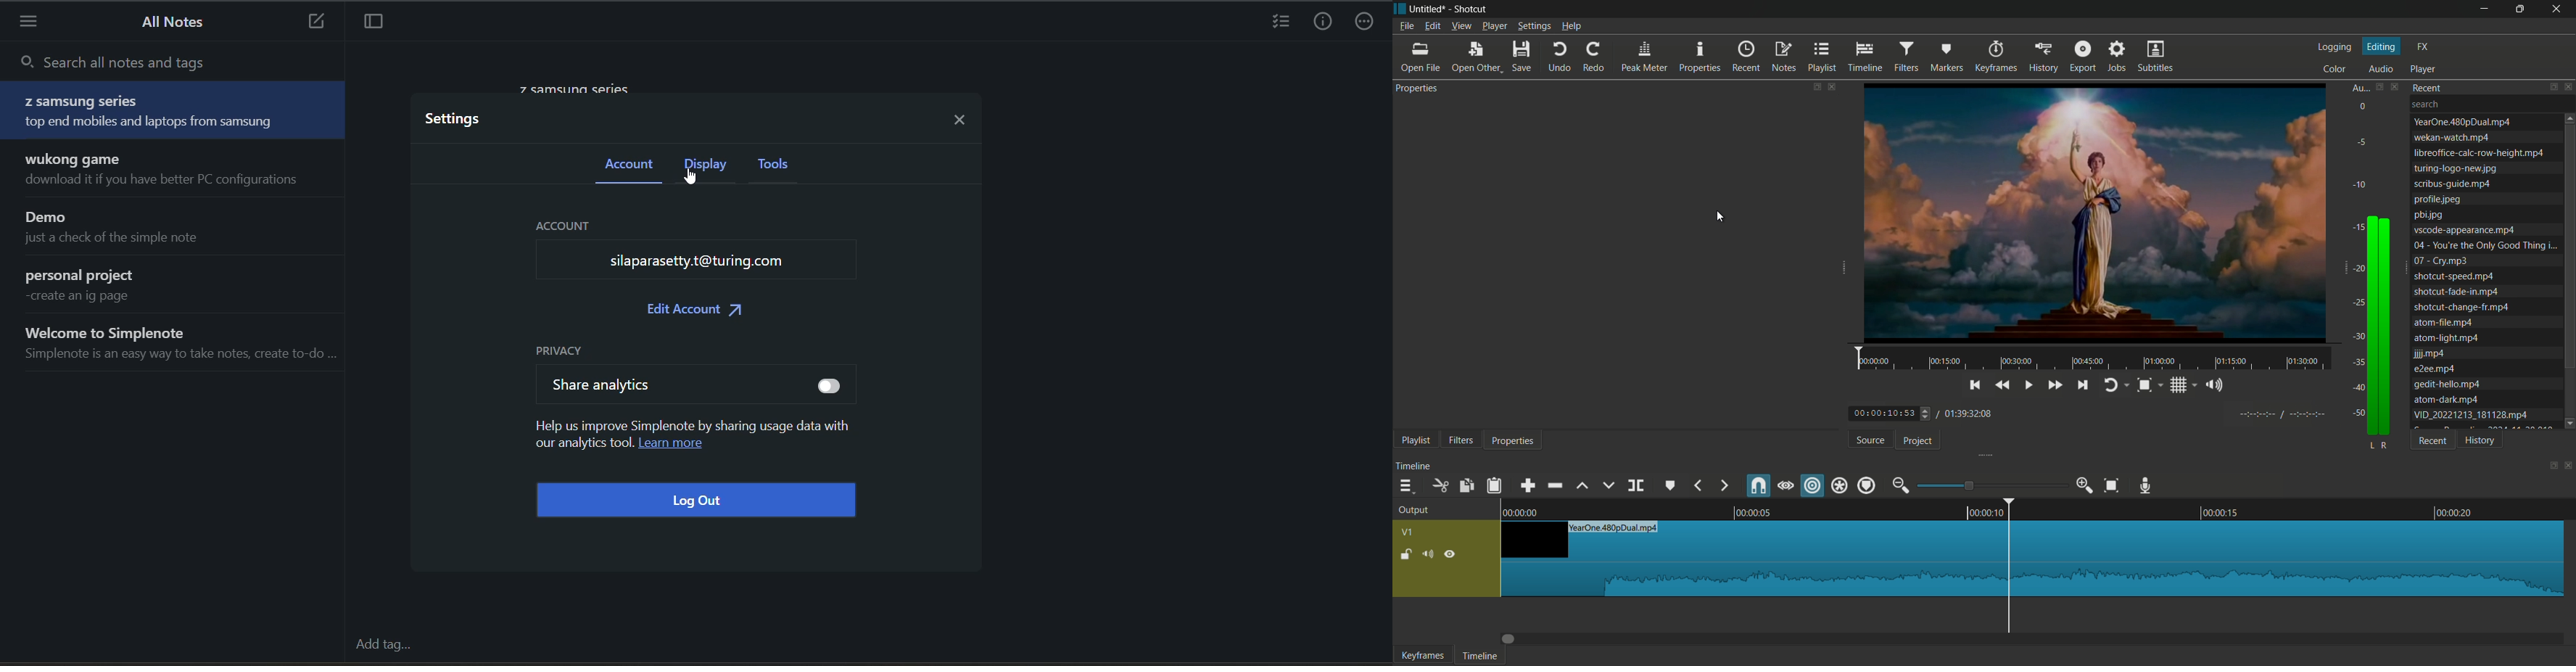 The image size is (2576, 672). I want to click on file-4, so click(2455, 169).